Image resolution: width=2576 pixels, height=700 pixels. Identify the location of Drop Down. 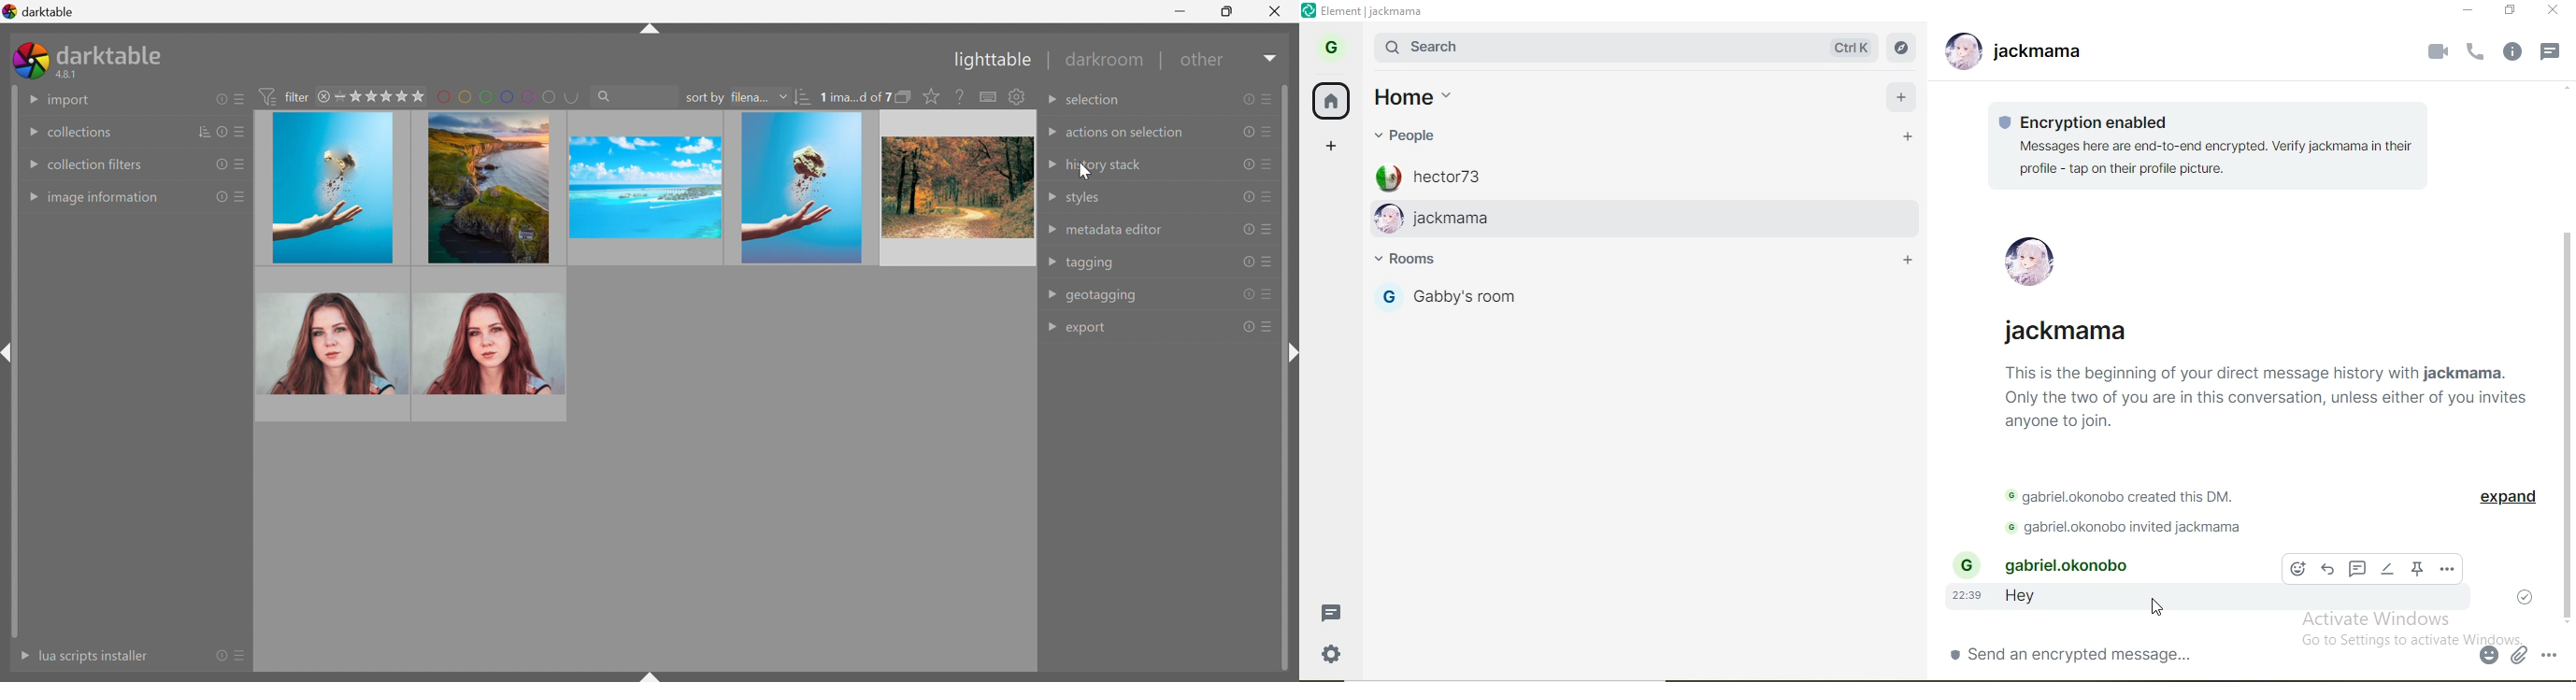
(1051, 262).